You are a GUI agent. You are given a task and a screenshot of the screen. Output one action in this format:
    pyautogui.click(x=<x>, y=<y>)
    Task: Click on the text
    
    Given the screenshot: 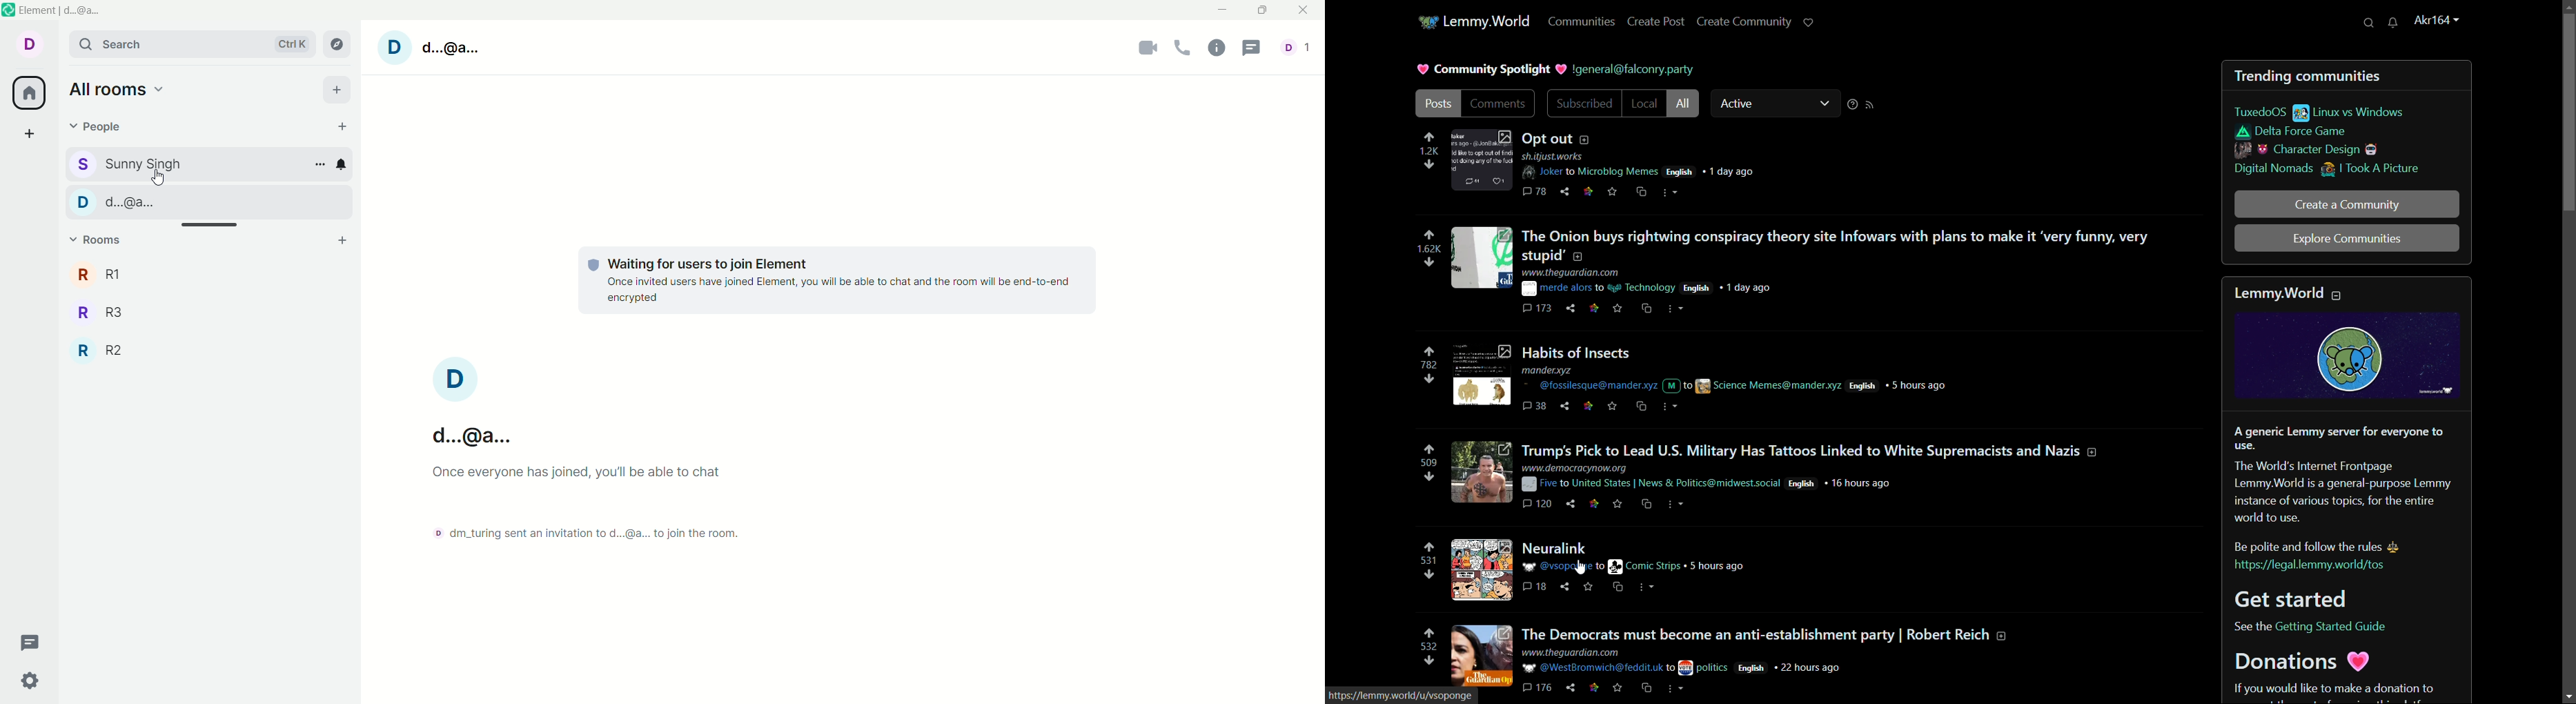 What is the action you would take?
    pyautogui.click(x=839, y=283)
    